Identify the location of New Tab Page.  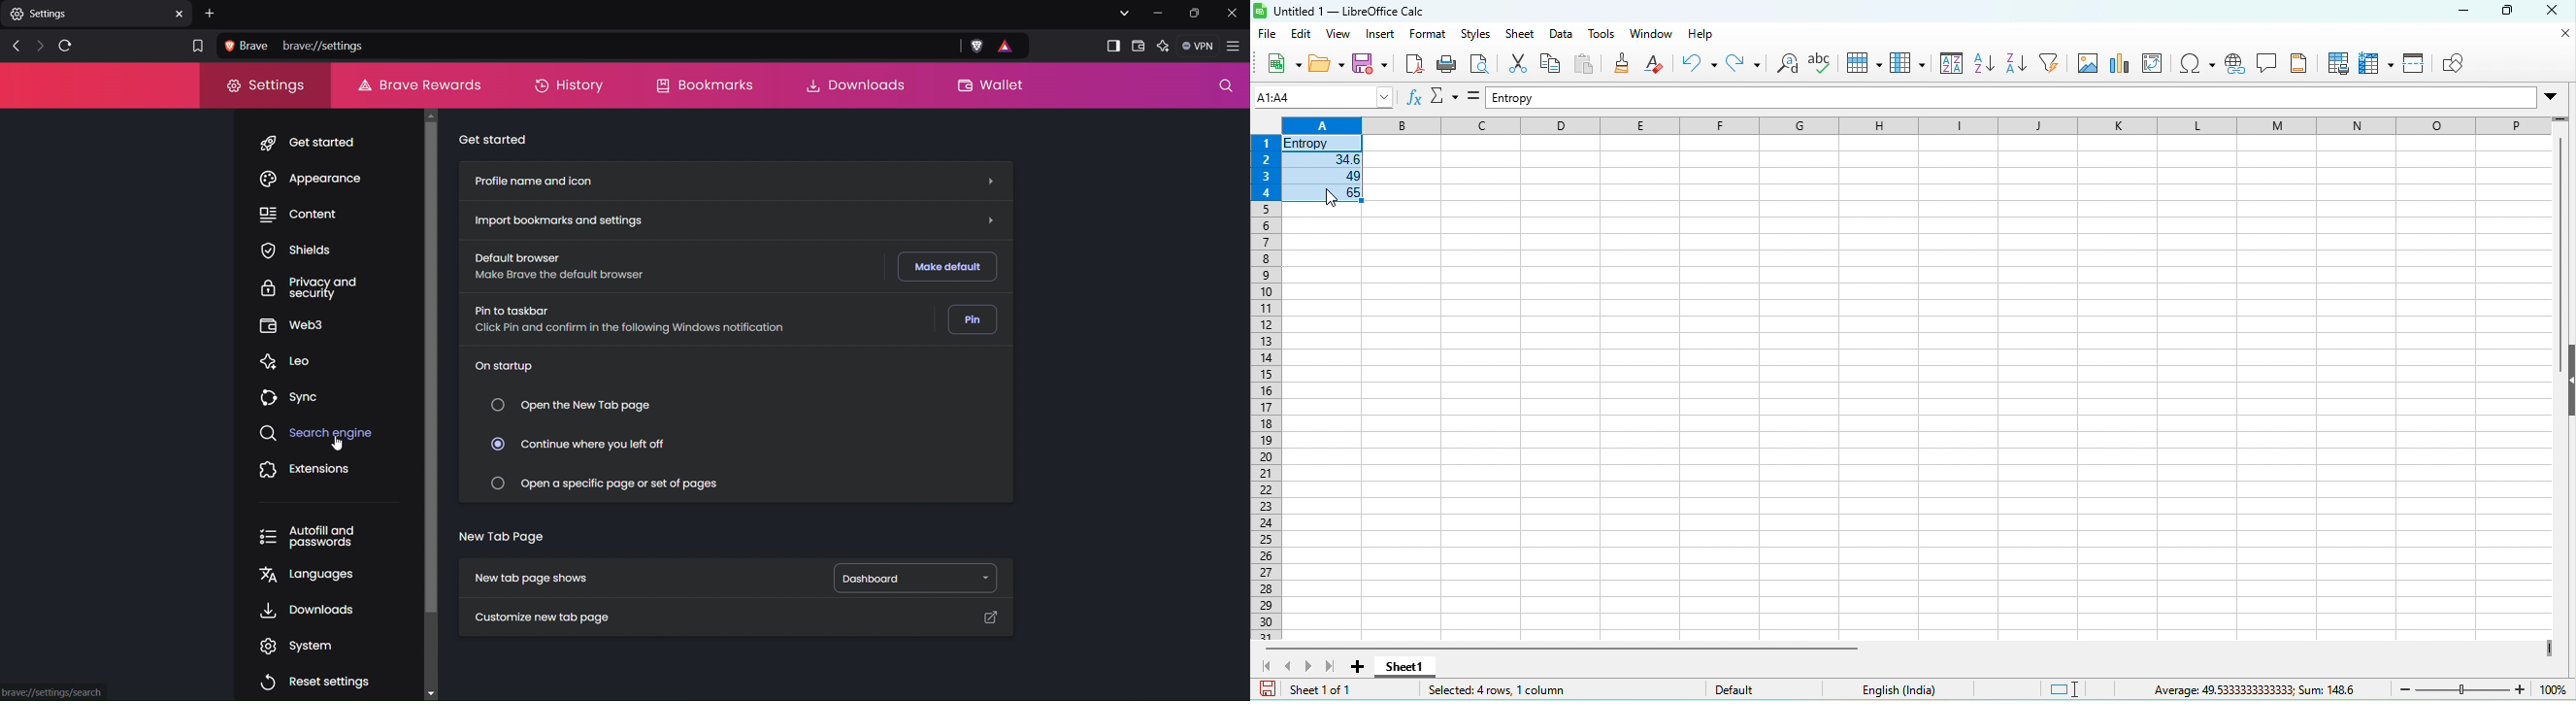
(499, 535).